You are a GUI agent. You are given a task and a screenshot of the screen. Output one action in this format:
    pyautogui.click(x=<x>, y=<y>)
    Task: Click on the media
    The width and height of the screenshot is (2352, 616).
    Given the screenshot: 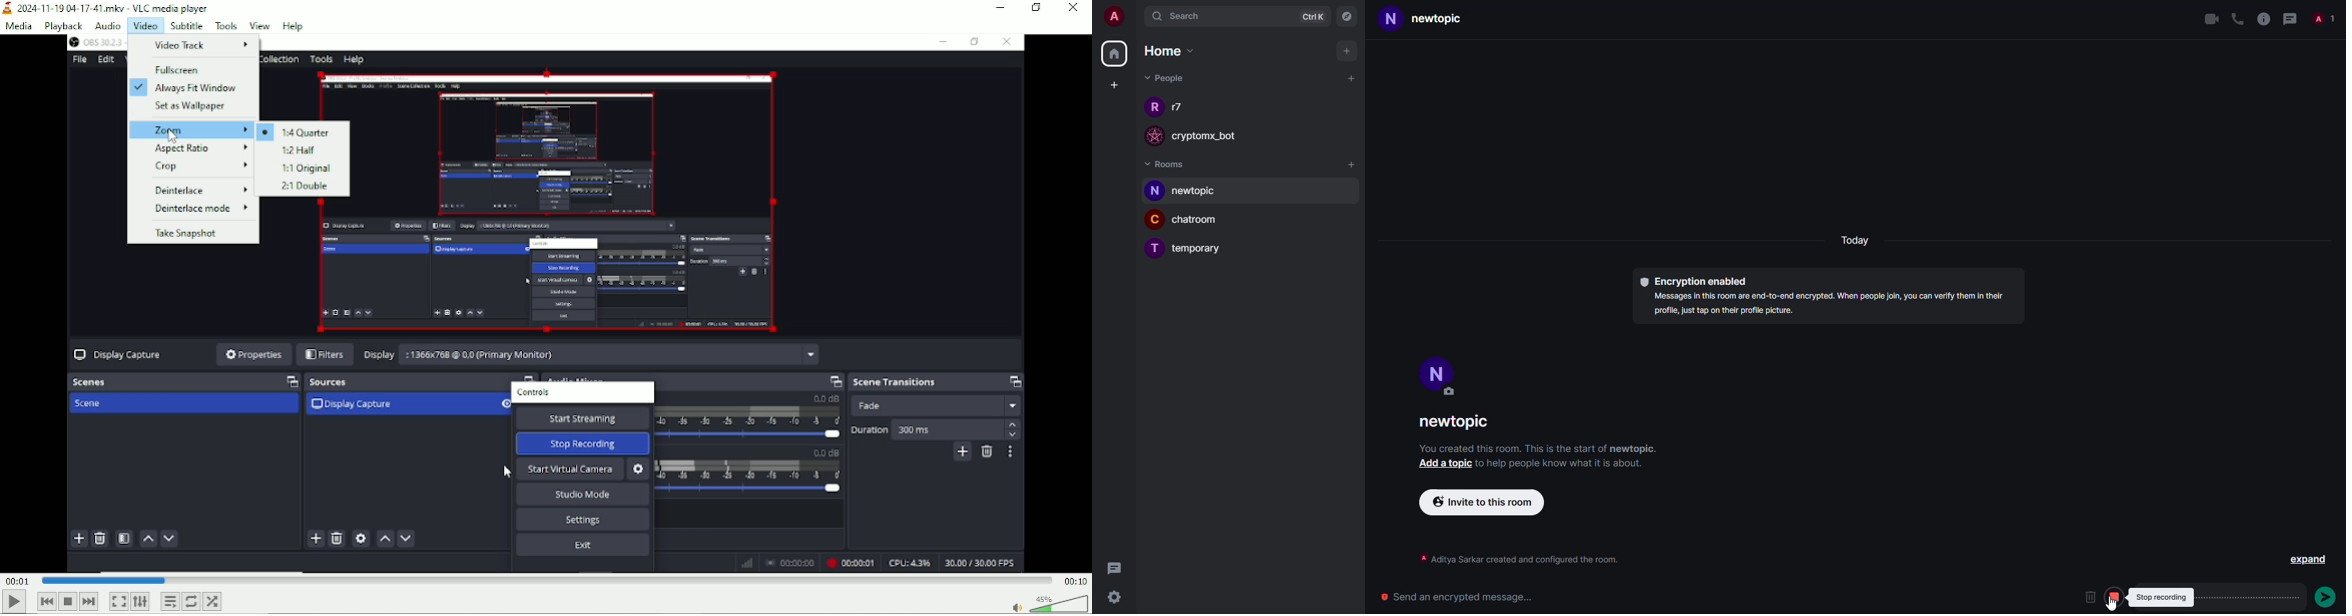 What is the action you would take?
    pyautogui.click(x=21, y=26)
    